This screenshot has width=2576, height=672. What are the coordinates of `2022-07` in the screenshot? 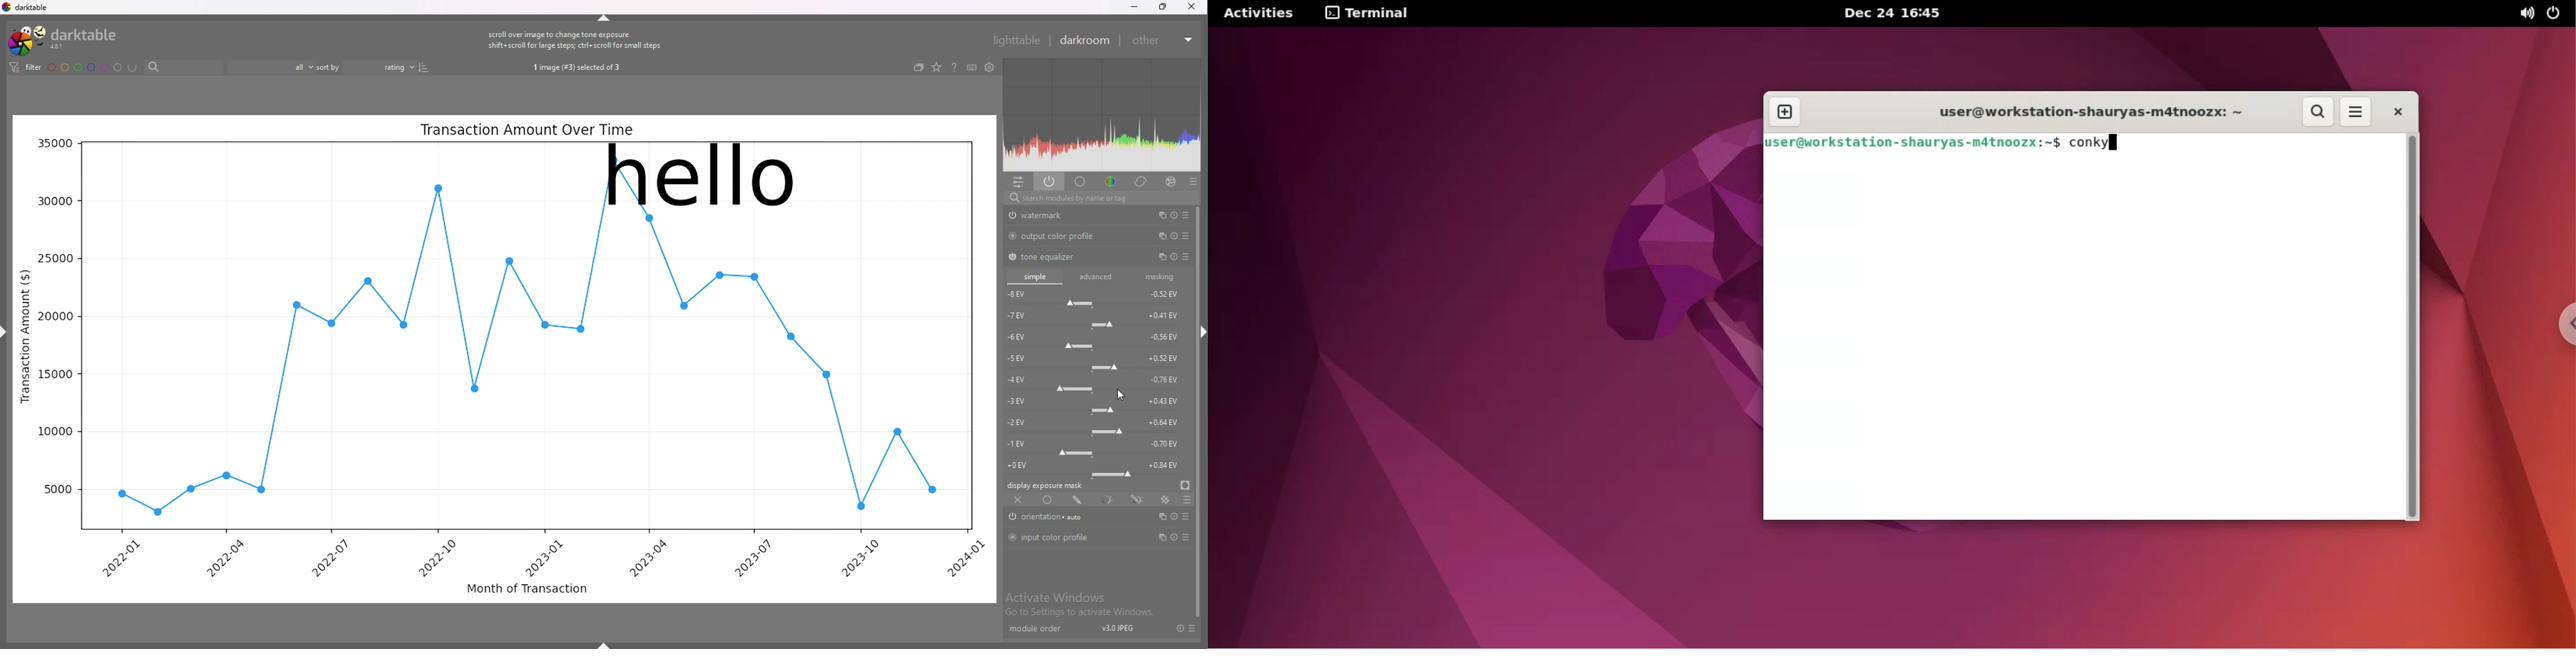 It's located at (328, 557).